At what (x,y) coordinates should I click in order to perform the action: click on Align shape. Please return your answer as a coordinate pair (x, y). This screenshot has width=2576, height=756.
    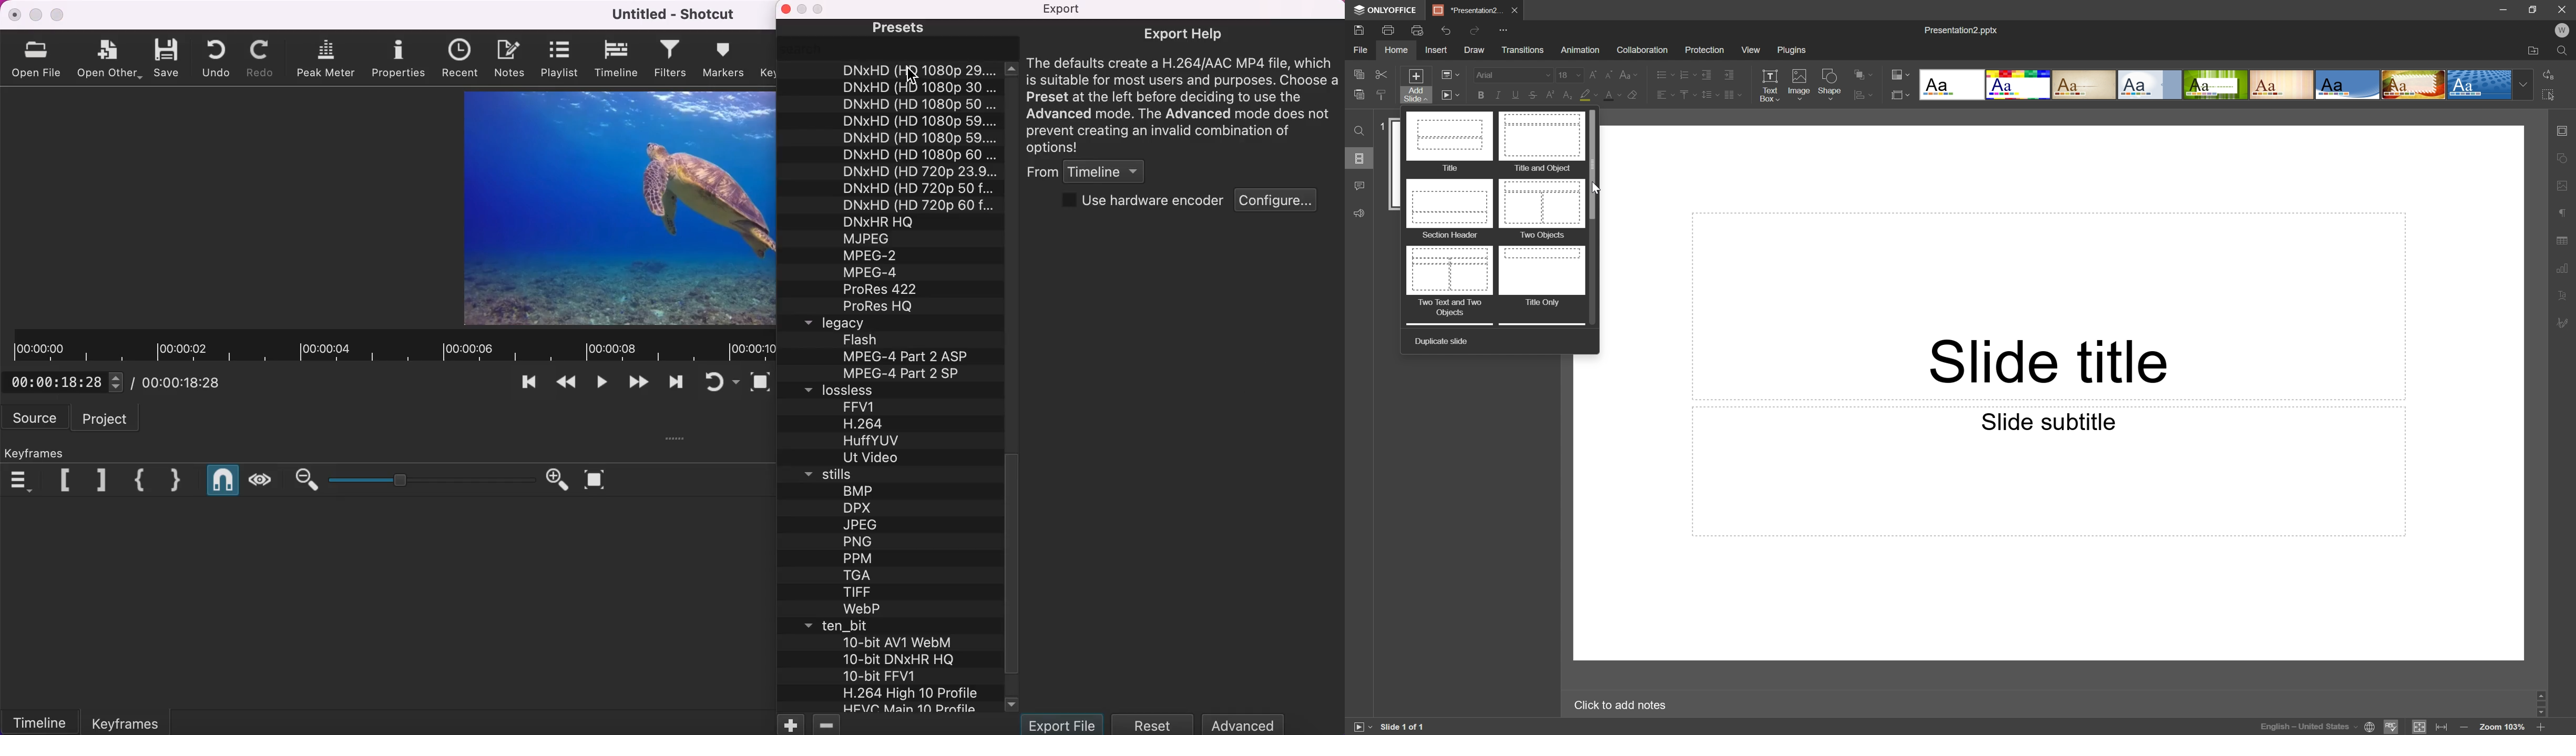
    Looking at the image, I should click on (1865, 72).